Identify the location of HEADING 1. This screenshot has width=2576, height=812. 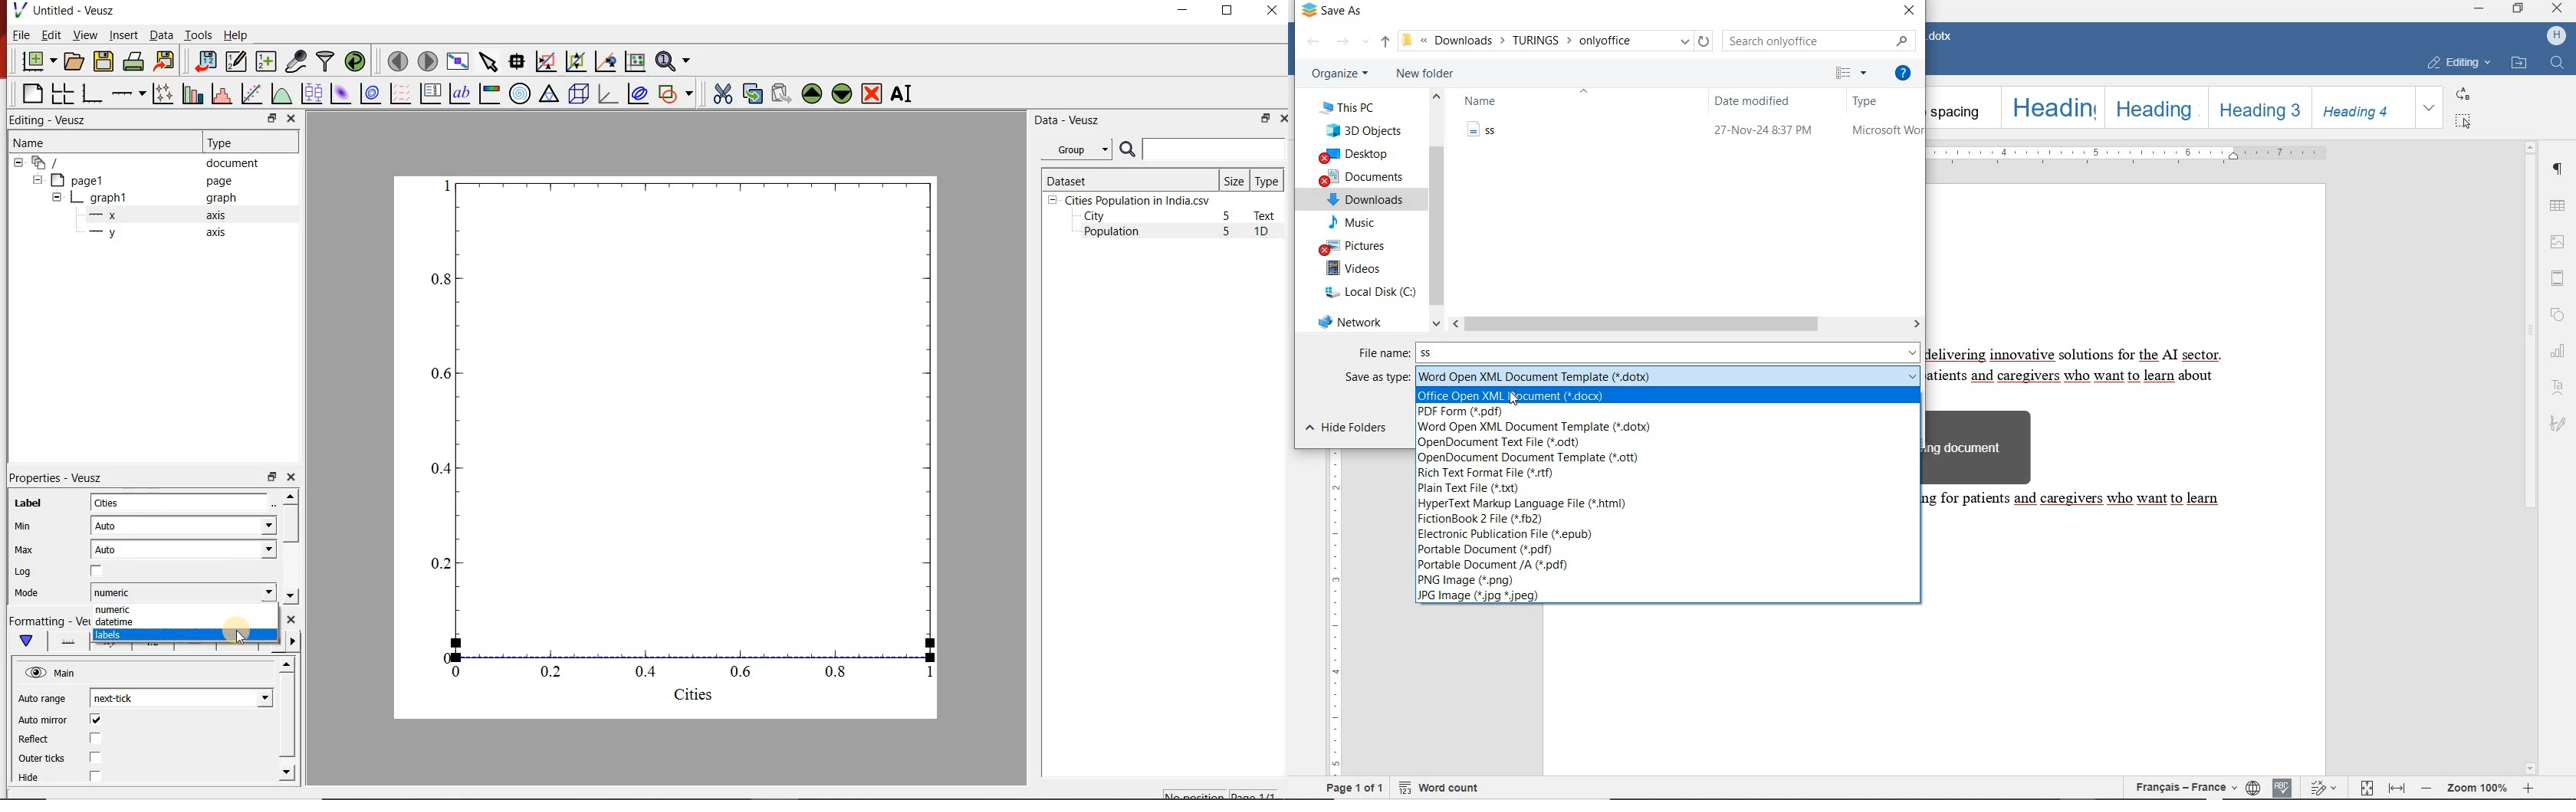
(2052, 107).